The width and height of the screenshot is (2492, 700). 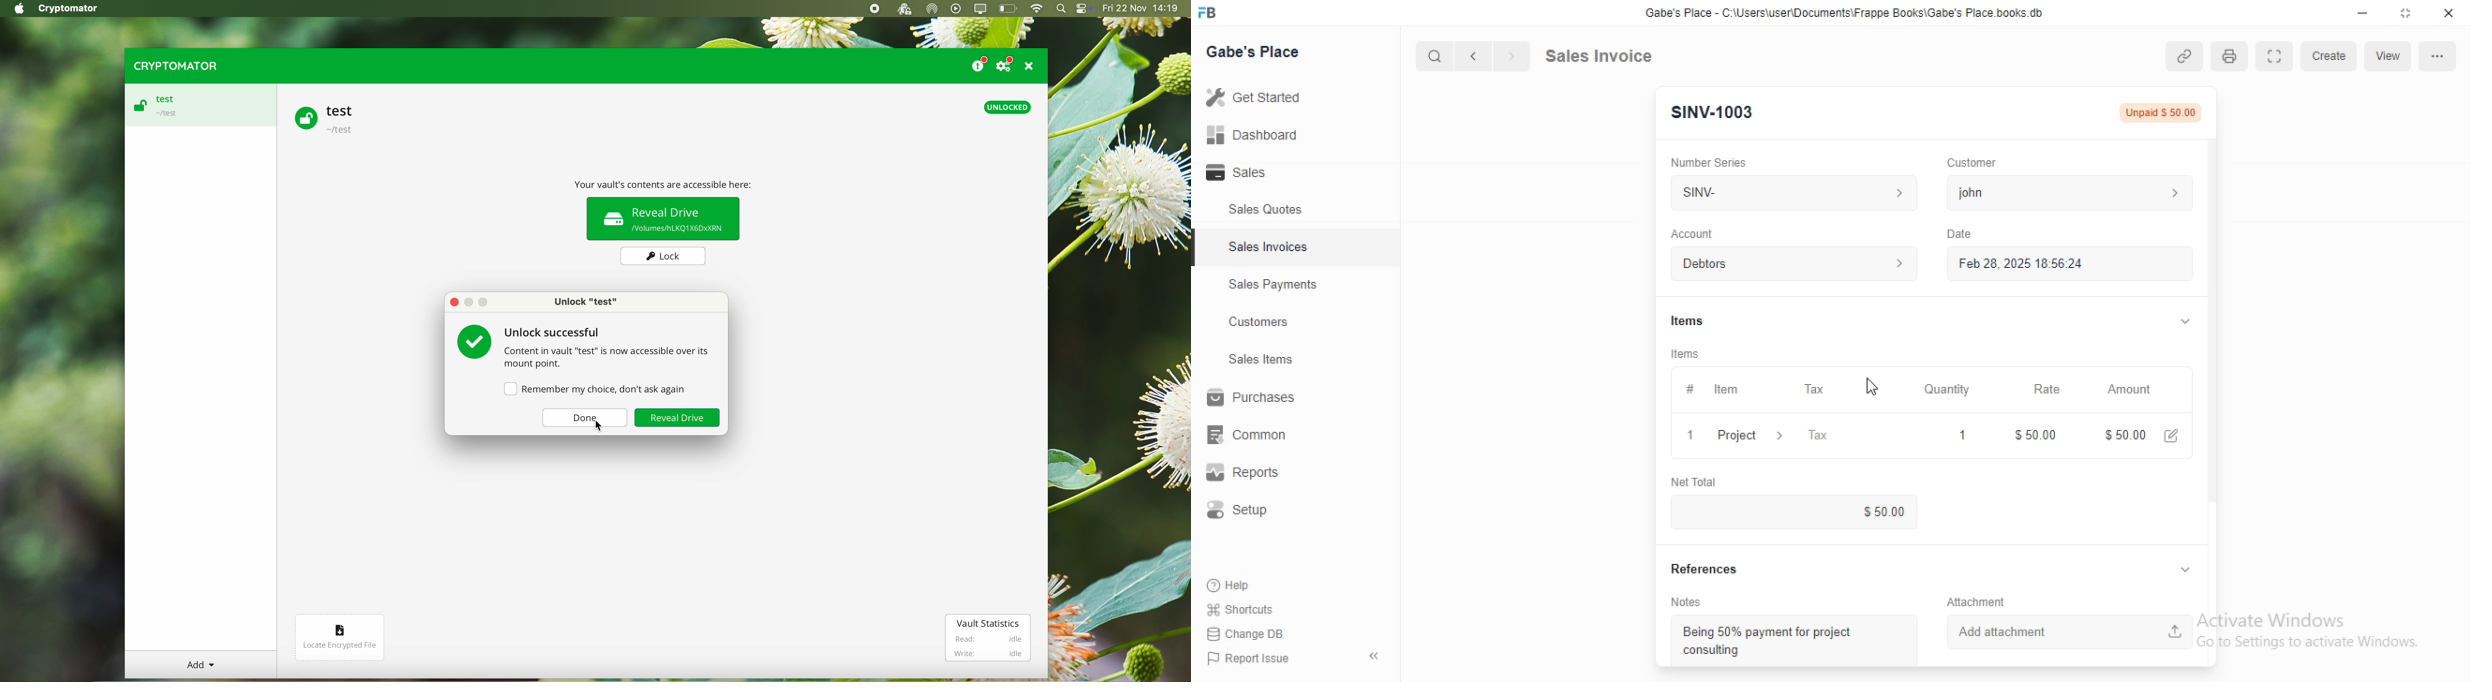 I want to click on ‘Number Series., so click(x=1711, y=161).